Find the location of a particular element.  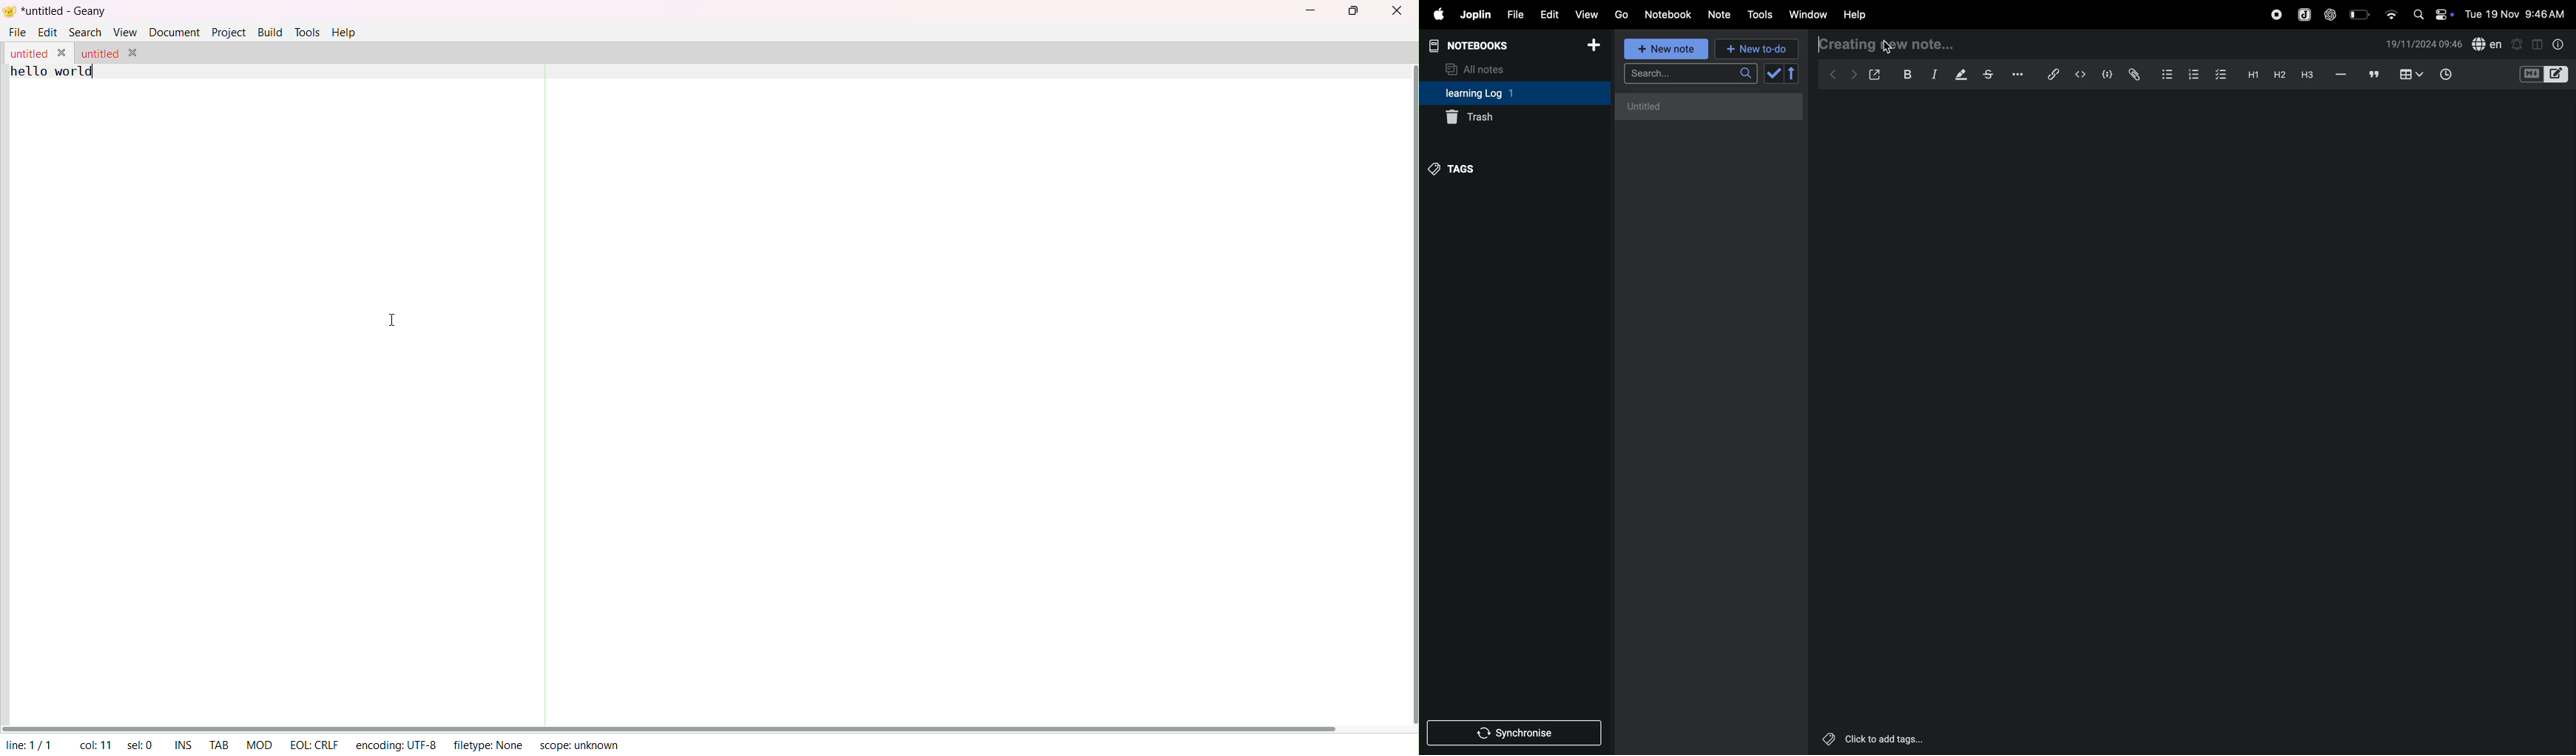

displaying is located at coordinates (1962, 75).